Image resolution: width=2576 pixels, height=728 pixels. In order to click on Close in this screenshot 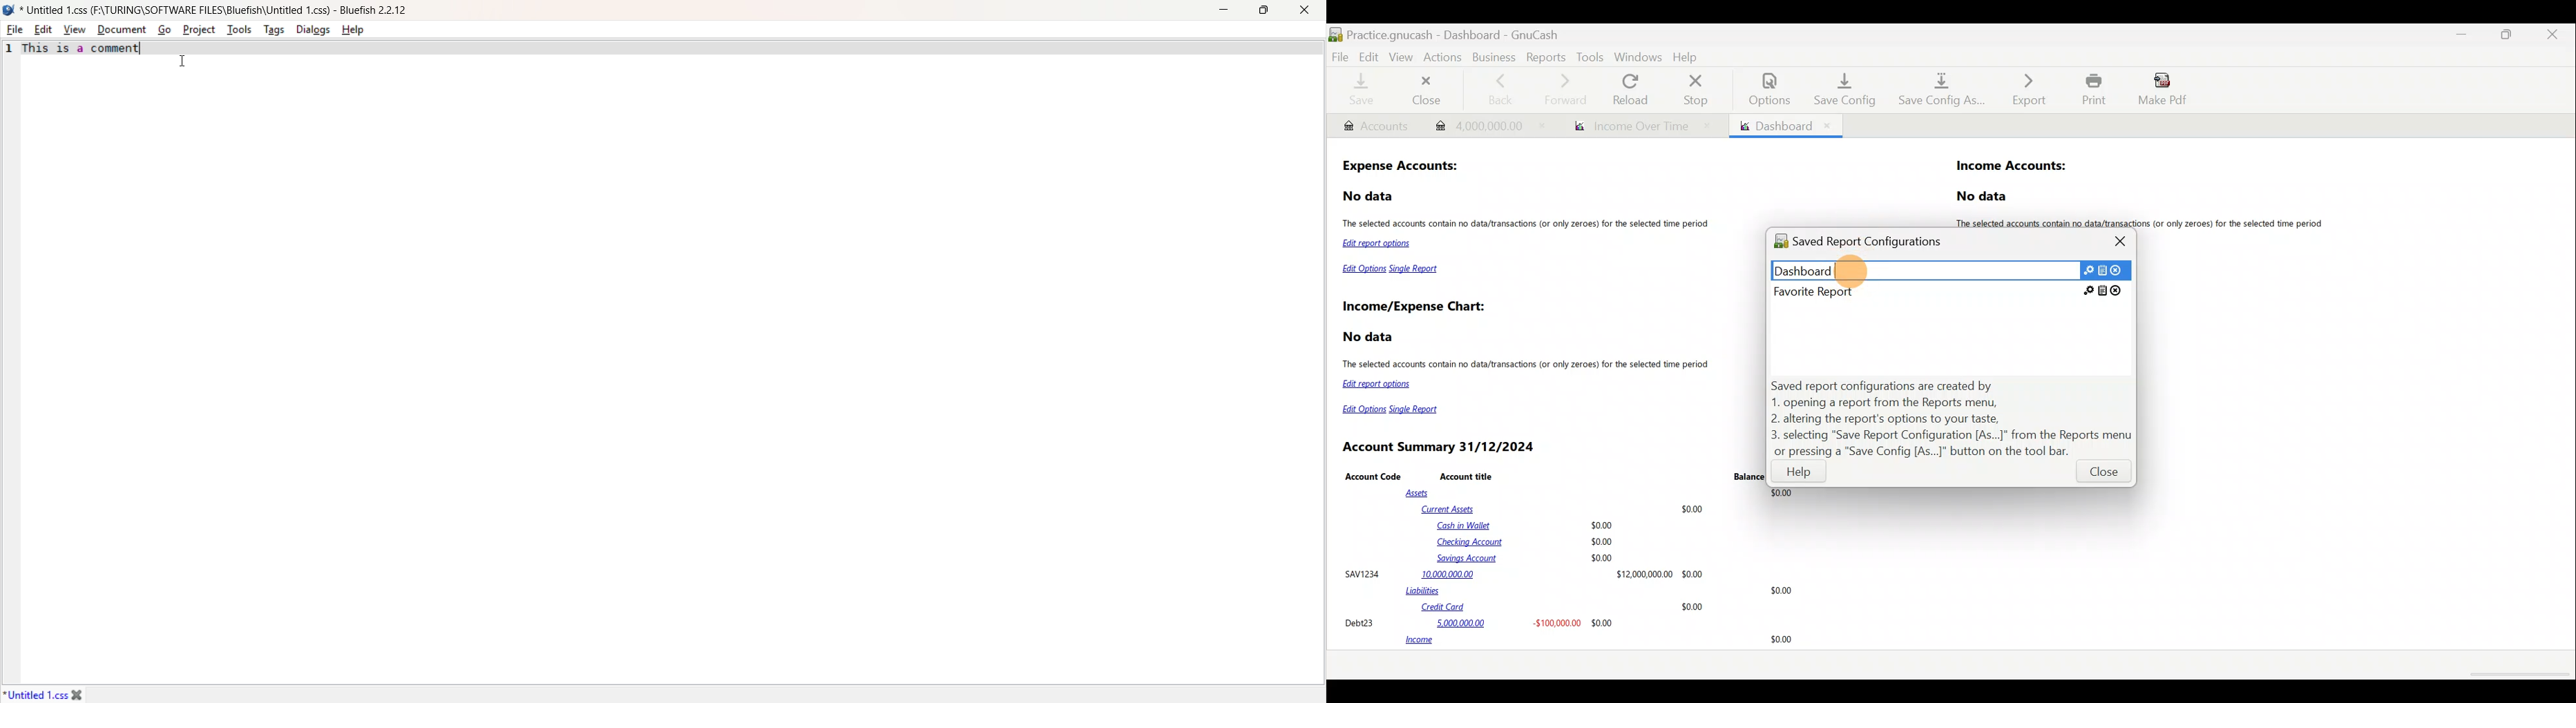, I will do `click(2103, 475)`.